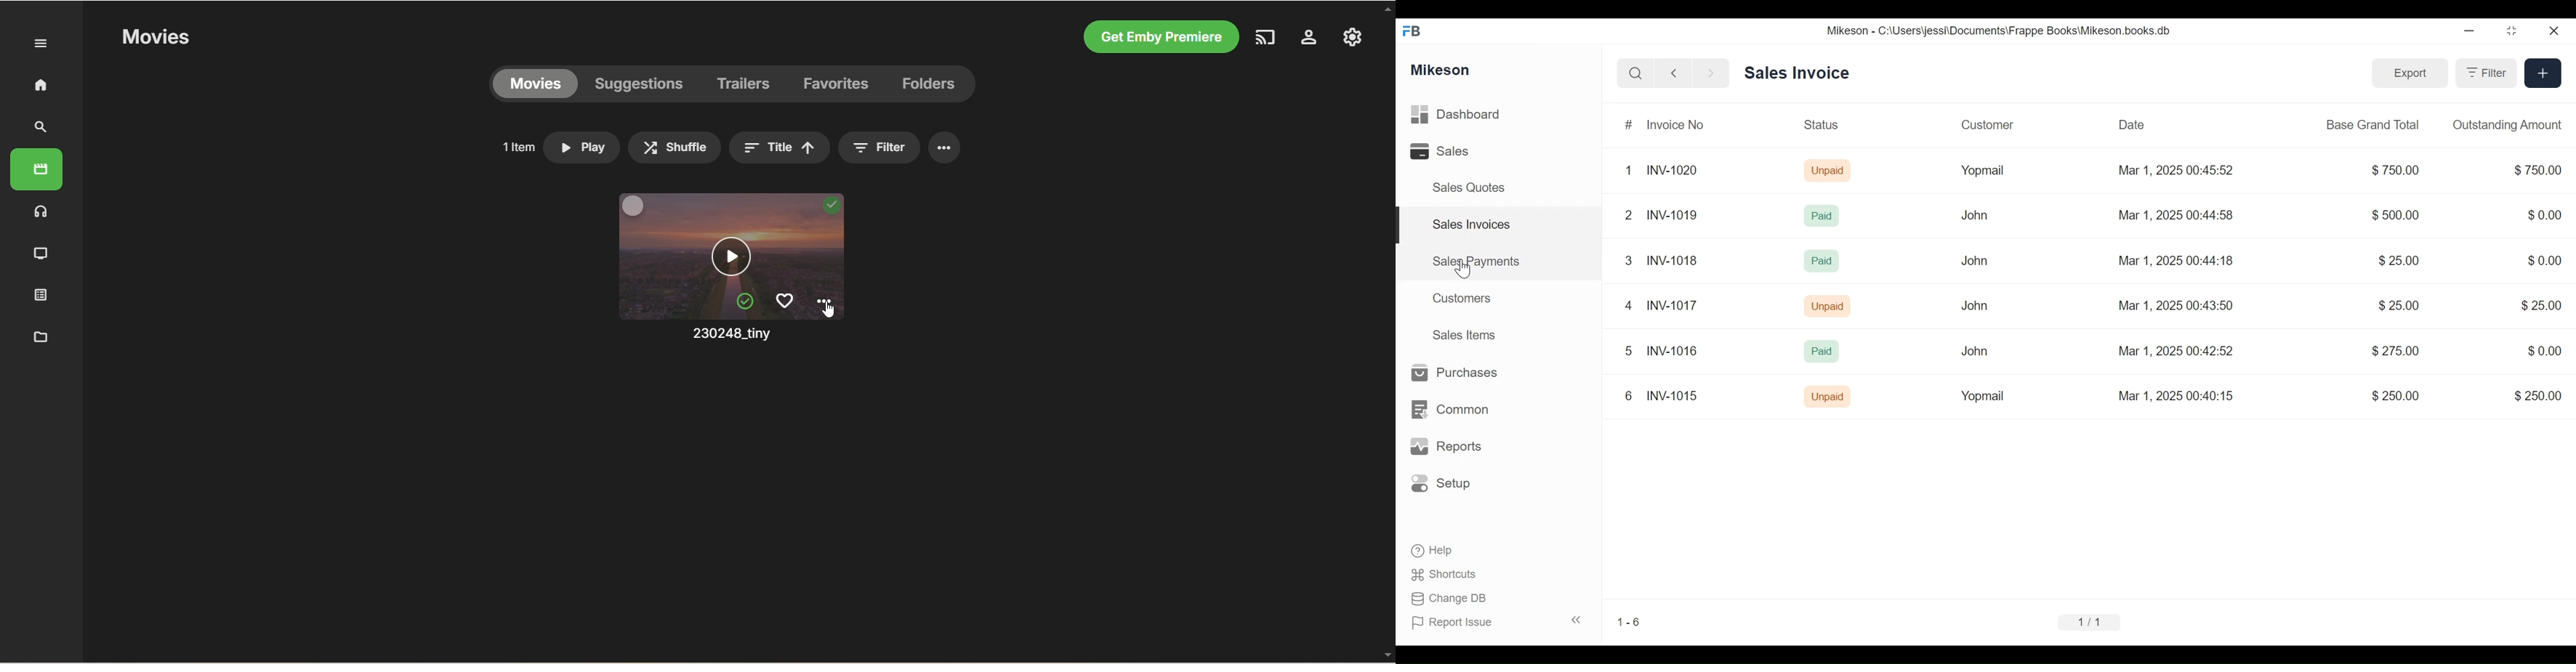 Image resolution: width=2576 pixels, height=672 pixels. What do you see at coordinates (828, 310) in the screenshot?
I see `Cursor` at bounding box center [828, 310].